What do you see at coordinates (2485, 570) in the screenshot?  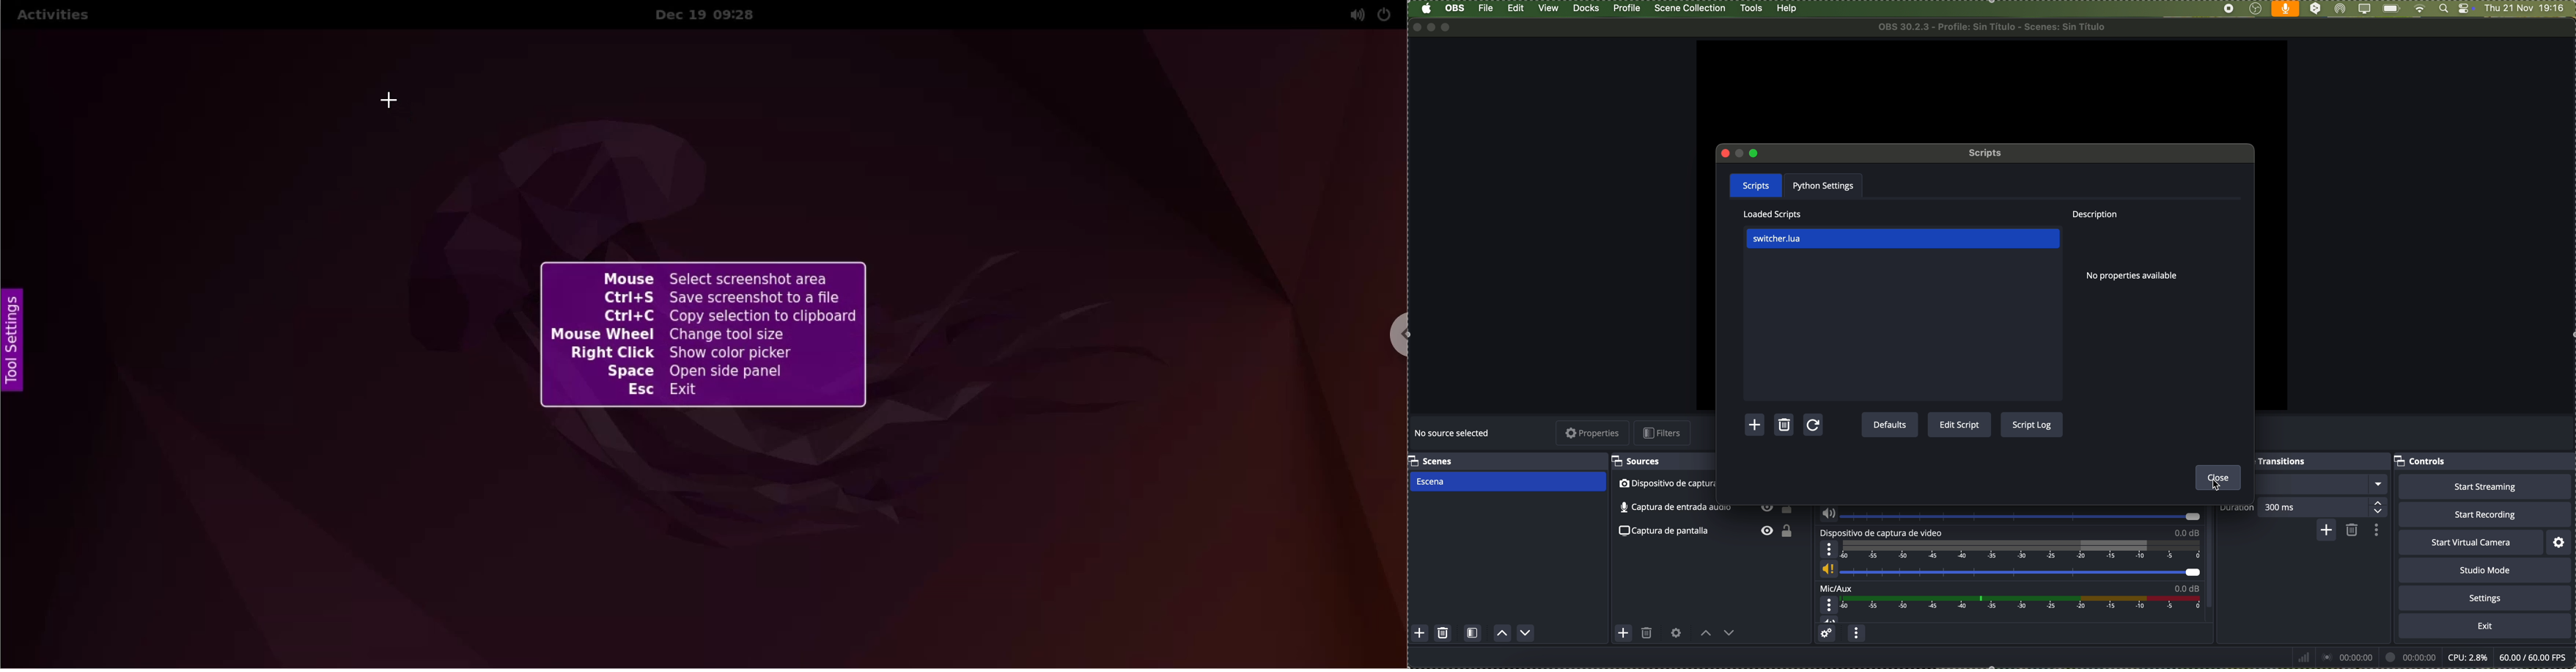 I see `studio mode` at bounding box center [2485, 570].